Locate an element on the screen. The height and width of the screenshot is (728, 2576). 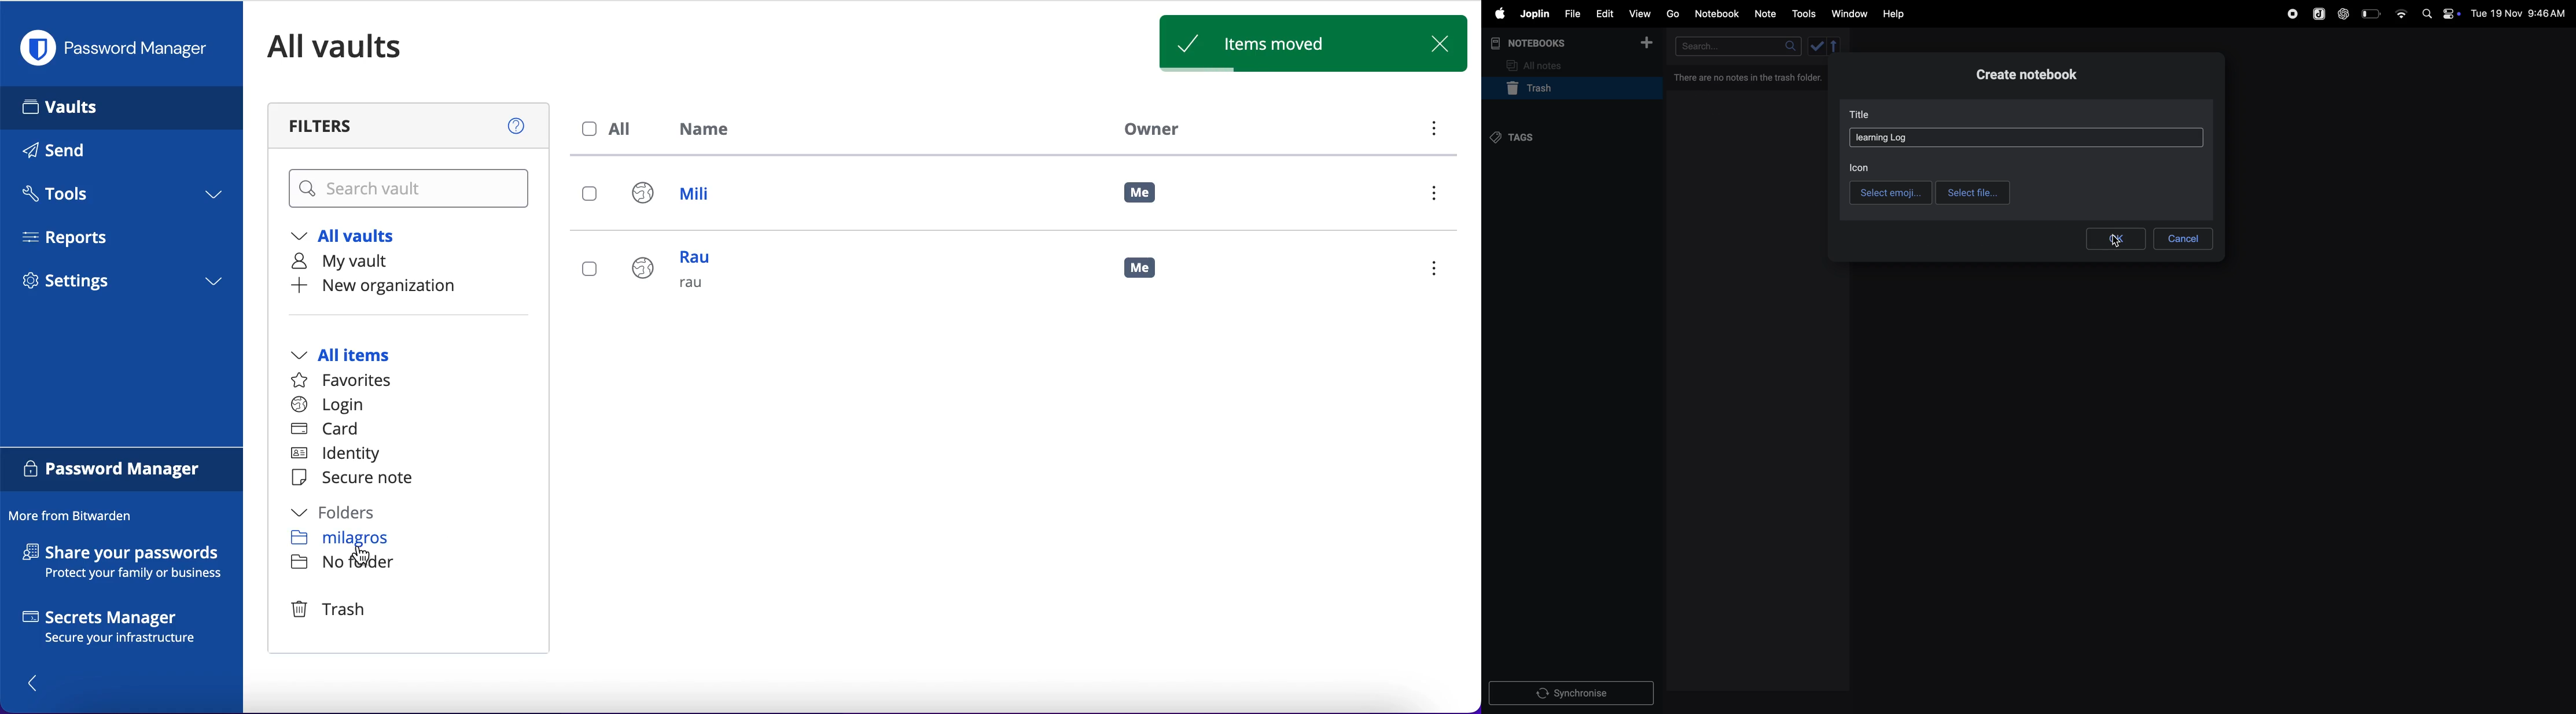
joplin is located at coordinates (1534, 14).